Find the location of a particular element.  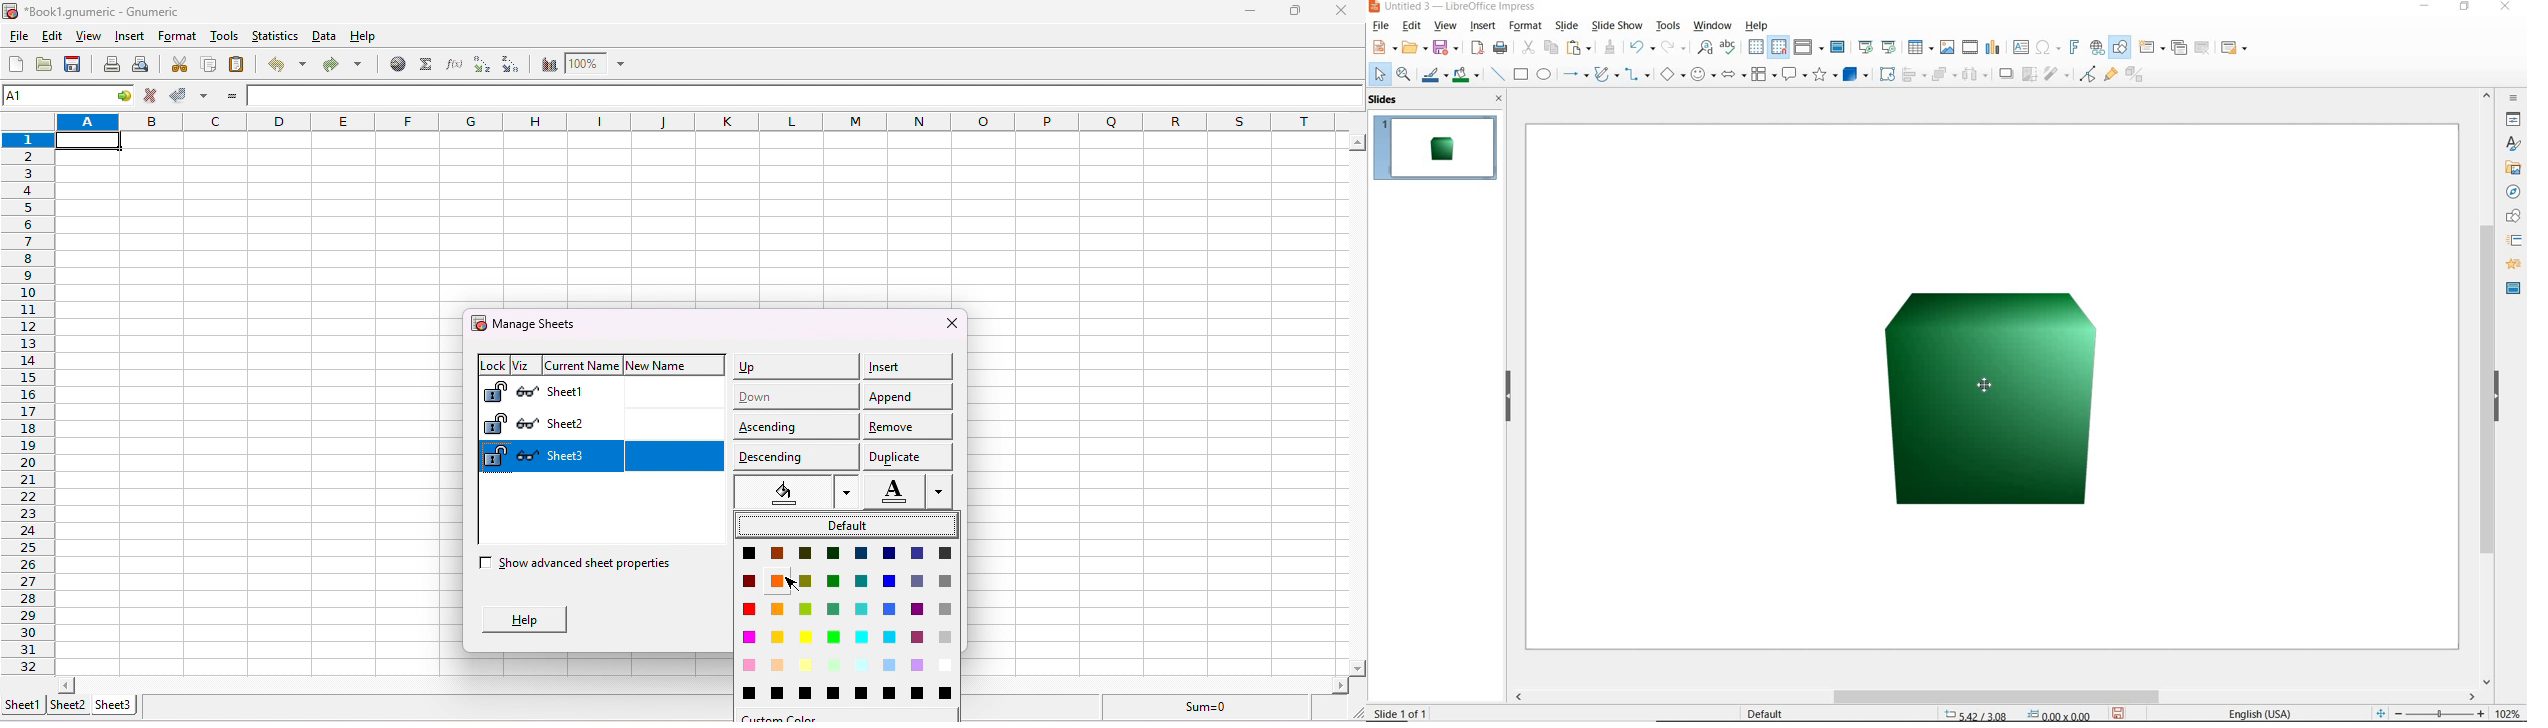

3D Objects is located at coordinates (1857, 76).